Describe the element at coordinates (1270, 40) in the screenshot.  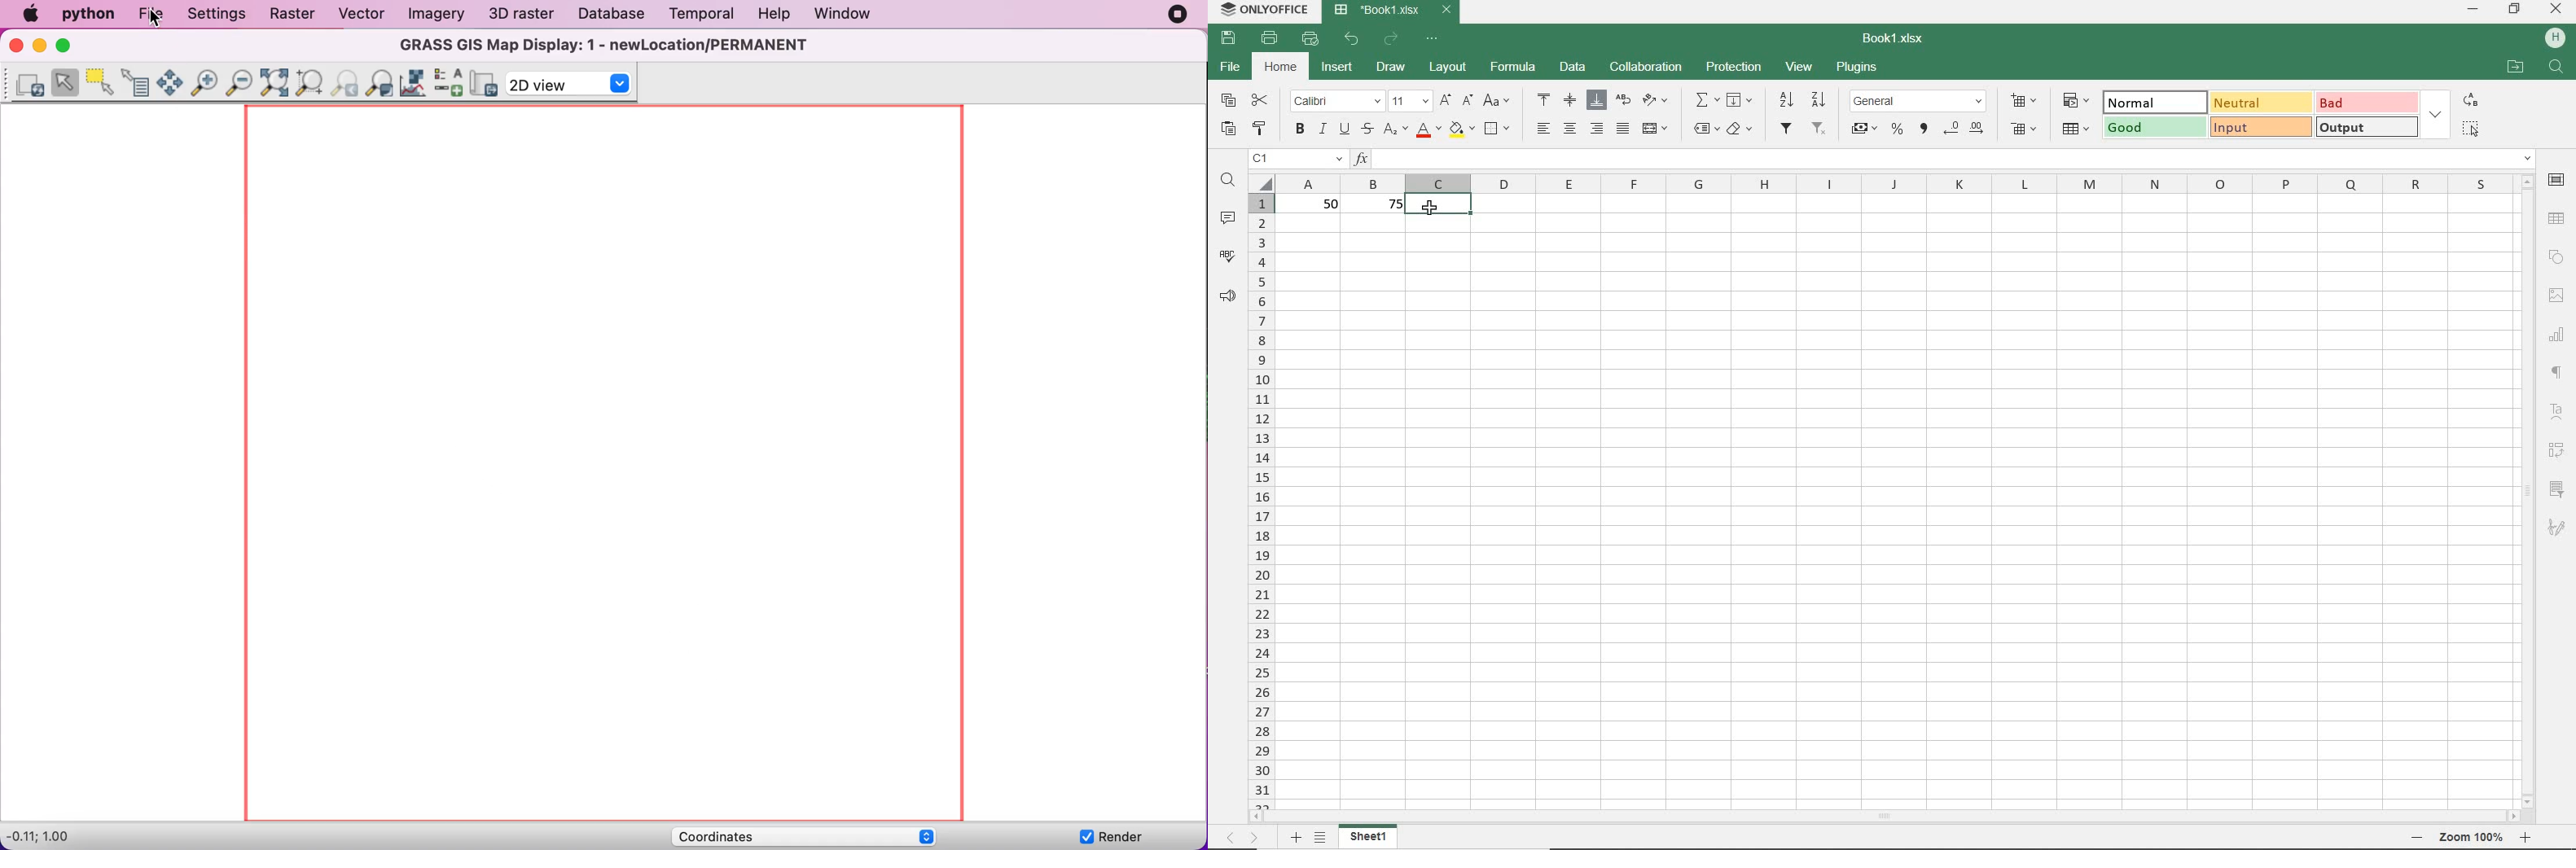
I see `print` at that location.